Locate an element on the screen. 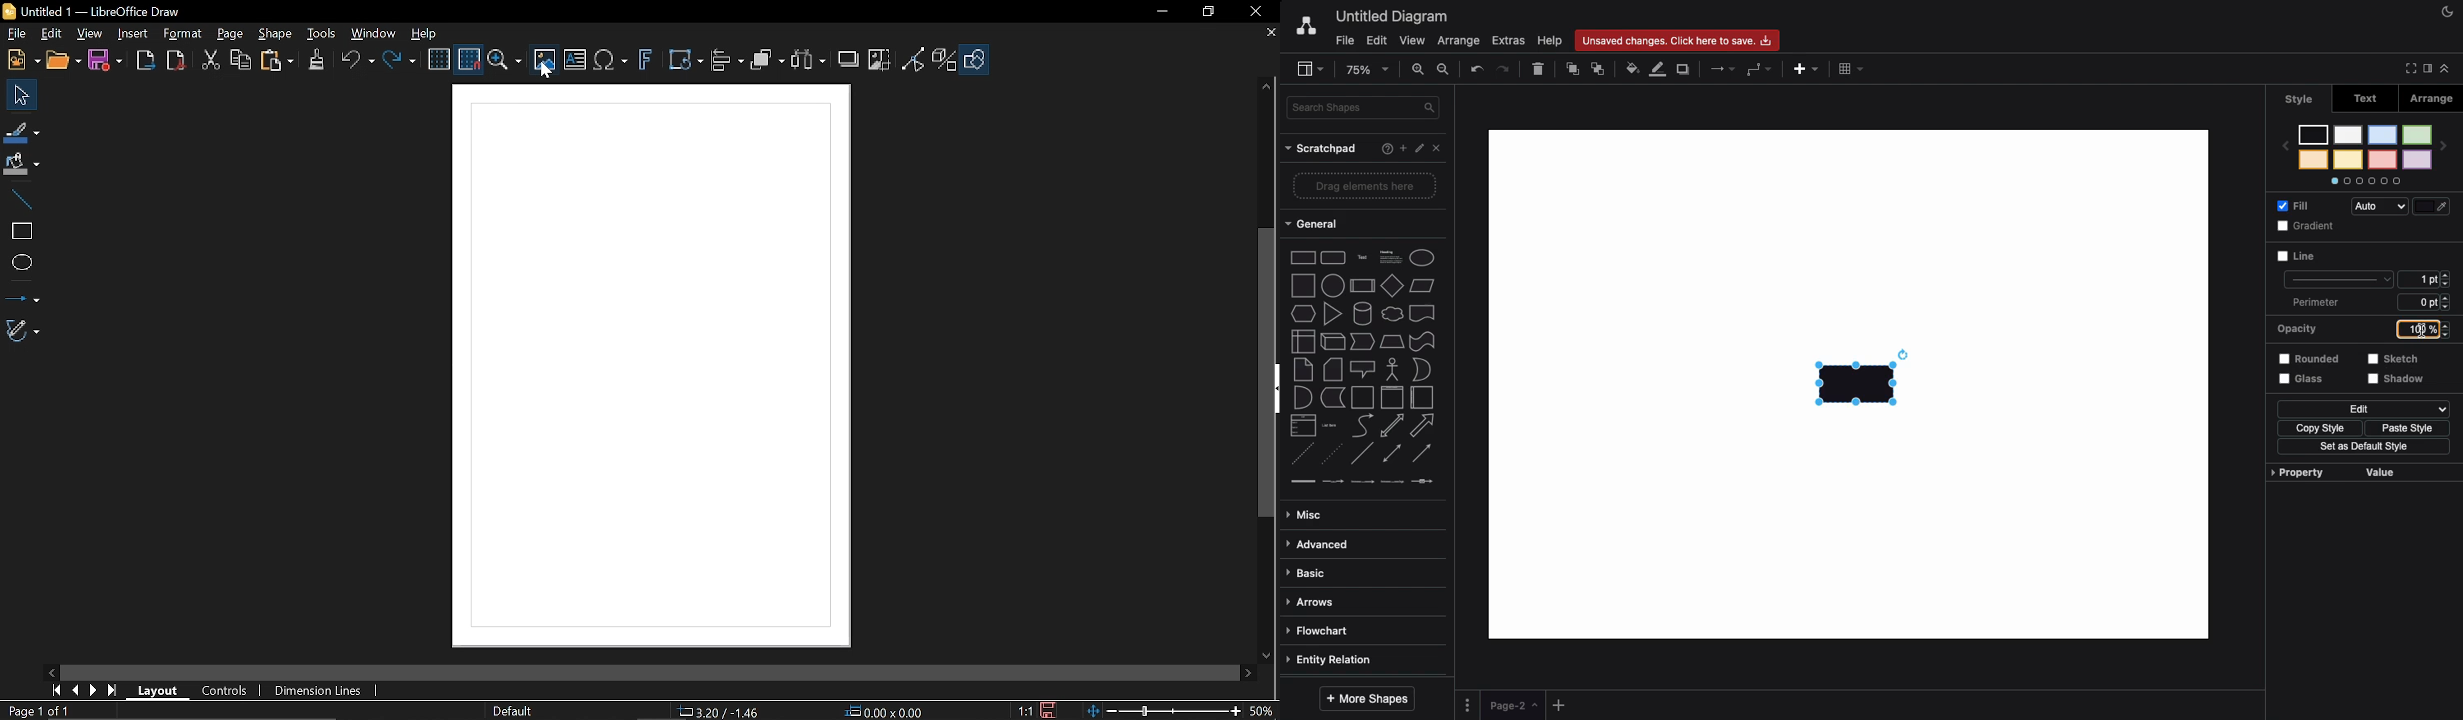 Image resolution: width=2464 pixels, height=728 pixels. actor is located at coordinates (1394, 369).